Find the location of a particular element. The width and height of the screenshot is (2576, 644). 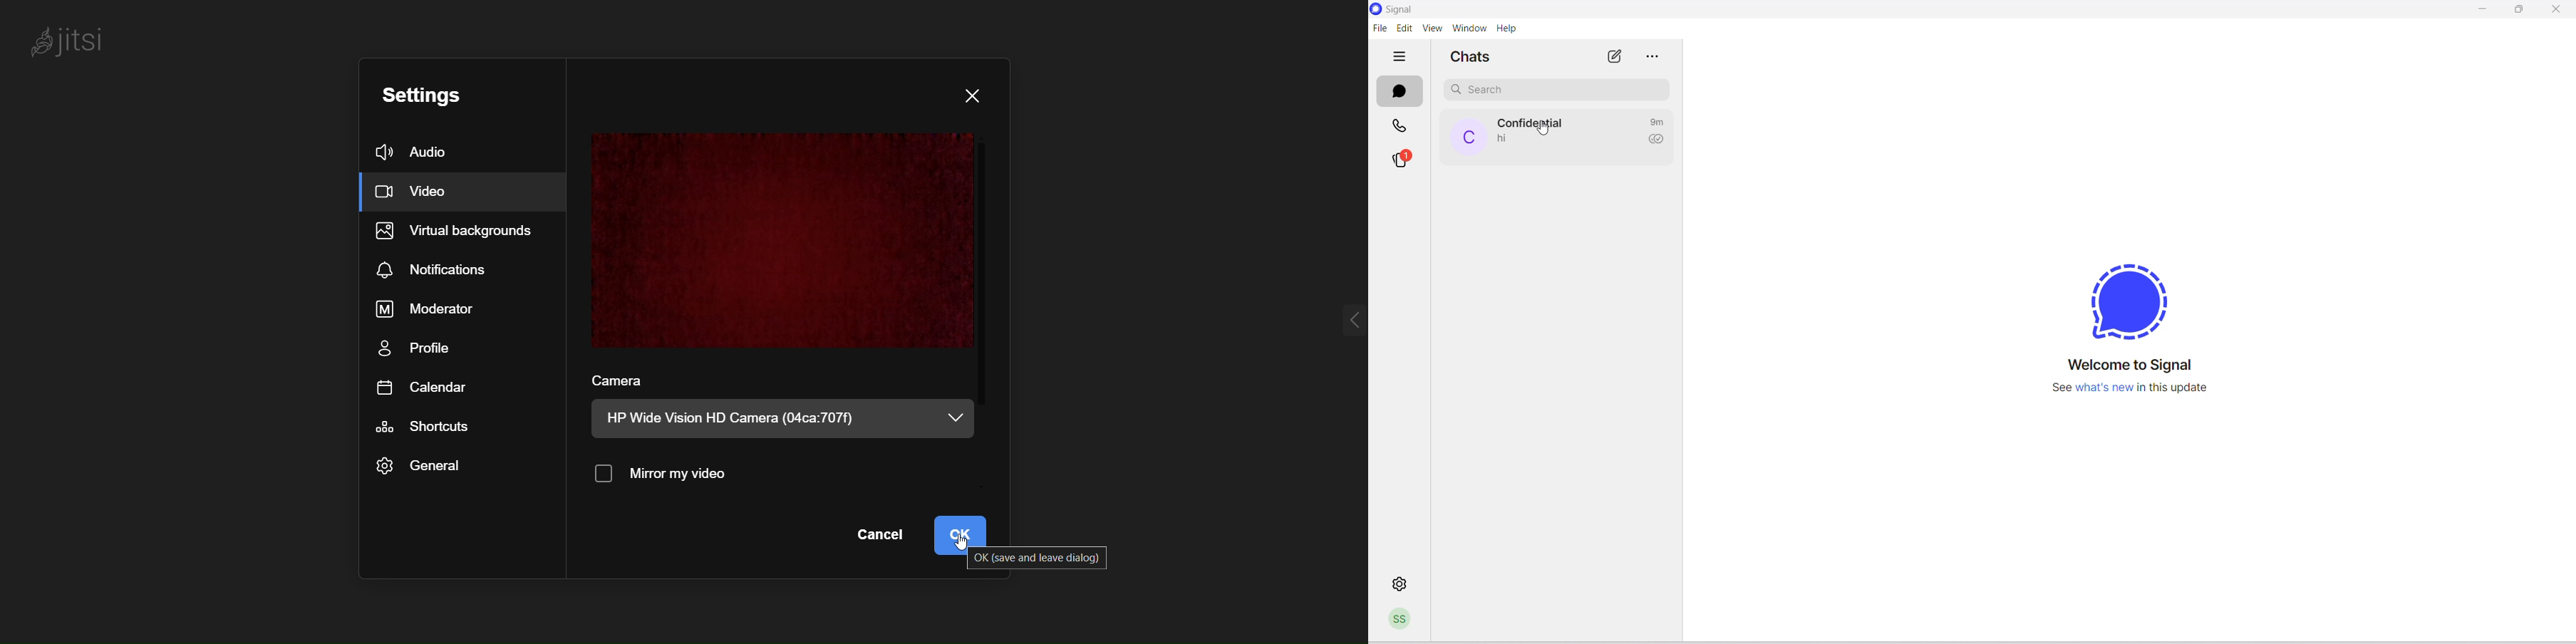

notification is located at coordinates (433, 269).